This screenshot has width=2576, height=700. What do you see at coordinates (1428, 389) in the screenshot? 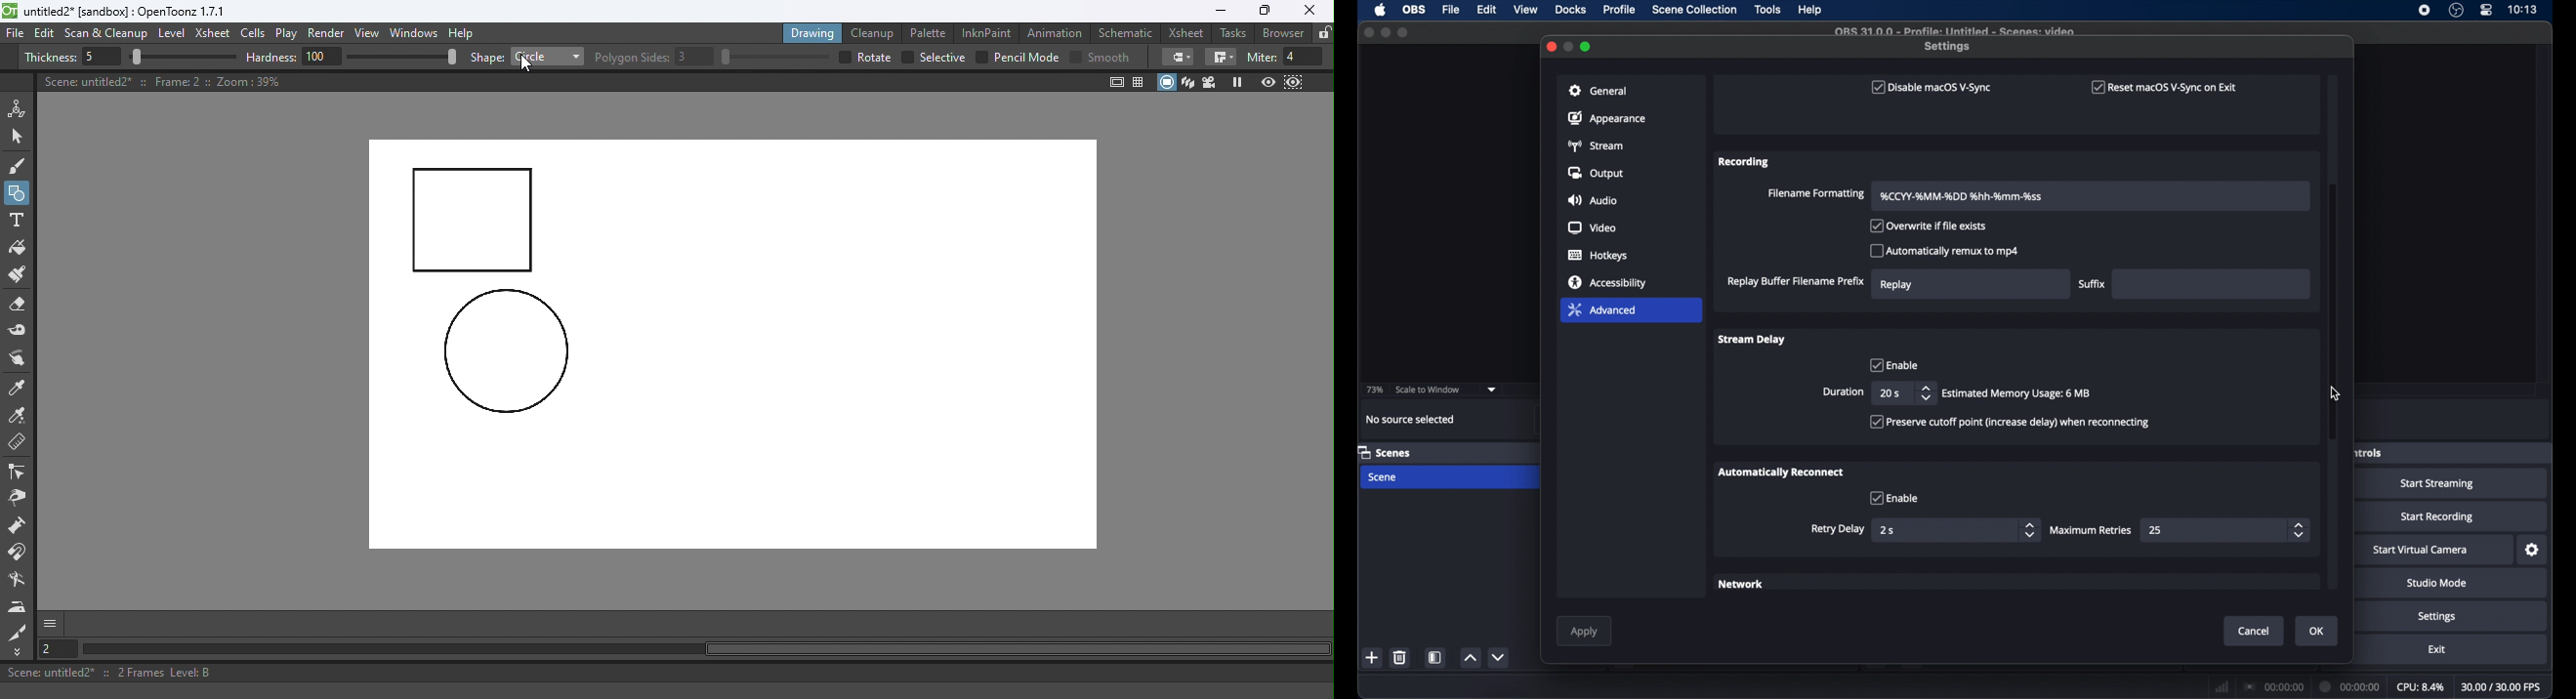
I see `scale to window` at bounding box center [1428, 389].